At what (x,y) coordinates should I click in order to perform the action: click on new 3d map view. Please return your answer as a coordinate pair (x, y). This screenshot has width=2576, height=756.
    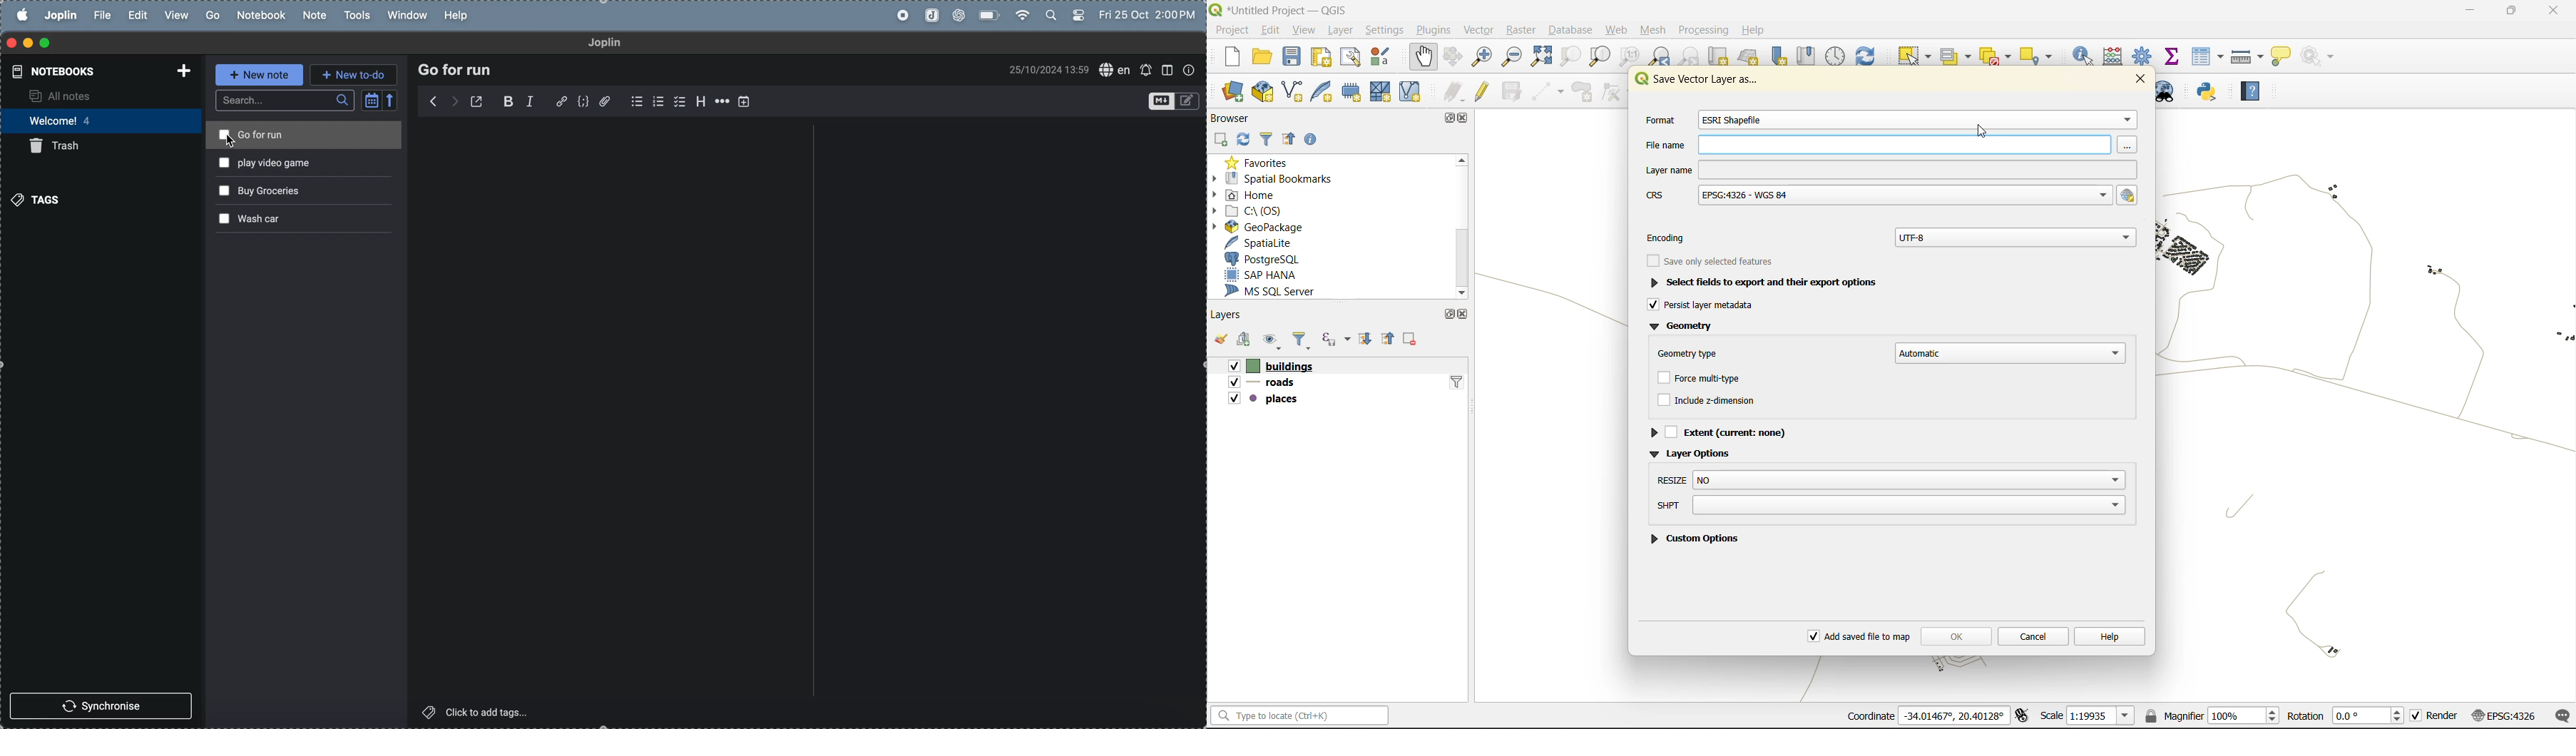
    Looking at the image, I should click on (1750, 58).